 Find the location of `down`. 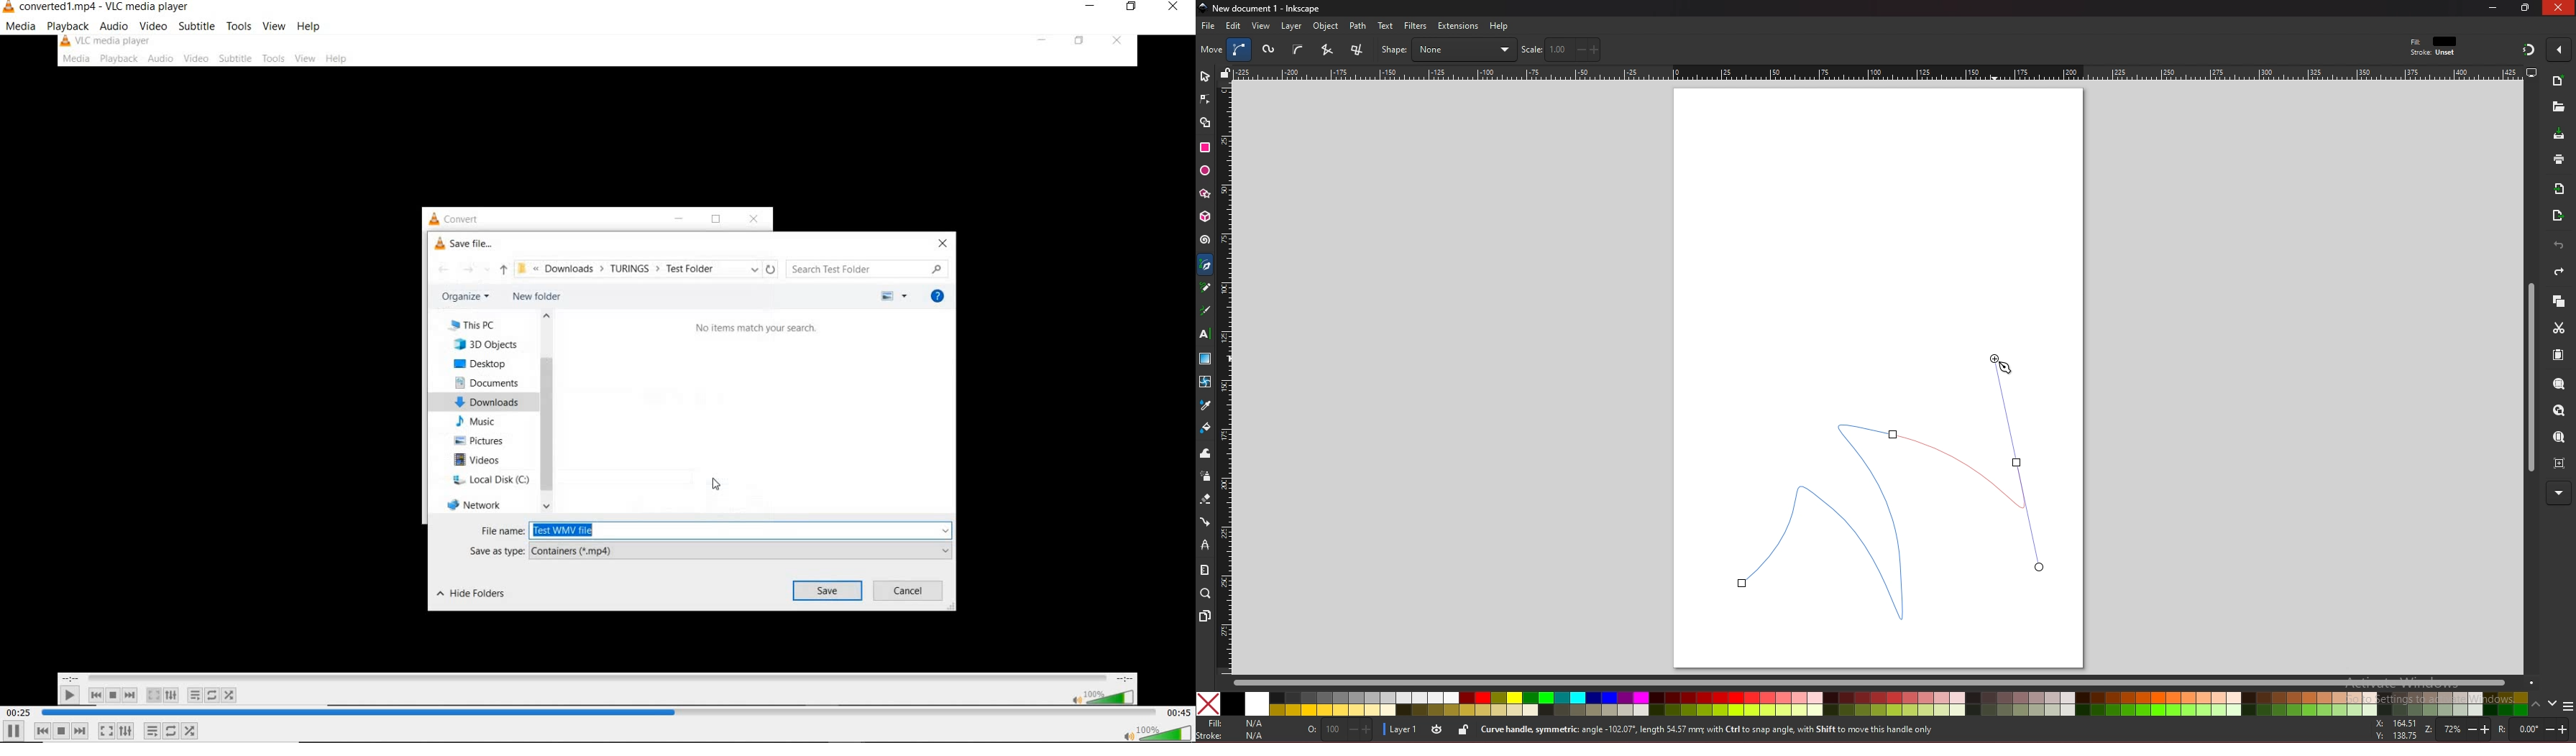

down is located at coordinates (2553, 703).